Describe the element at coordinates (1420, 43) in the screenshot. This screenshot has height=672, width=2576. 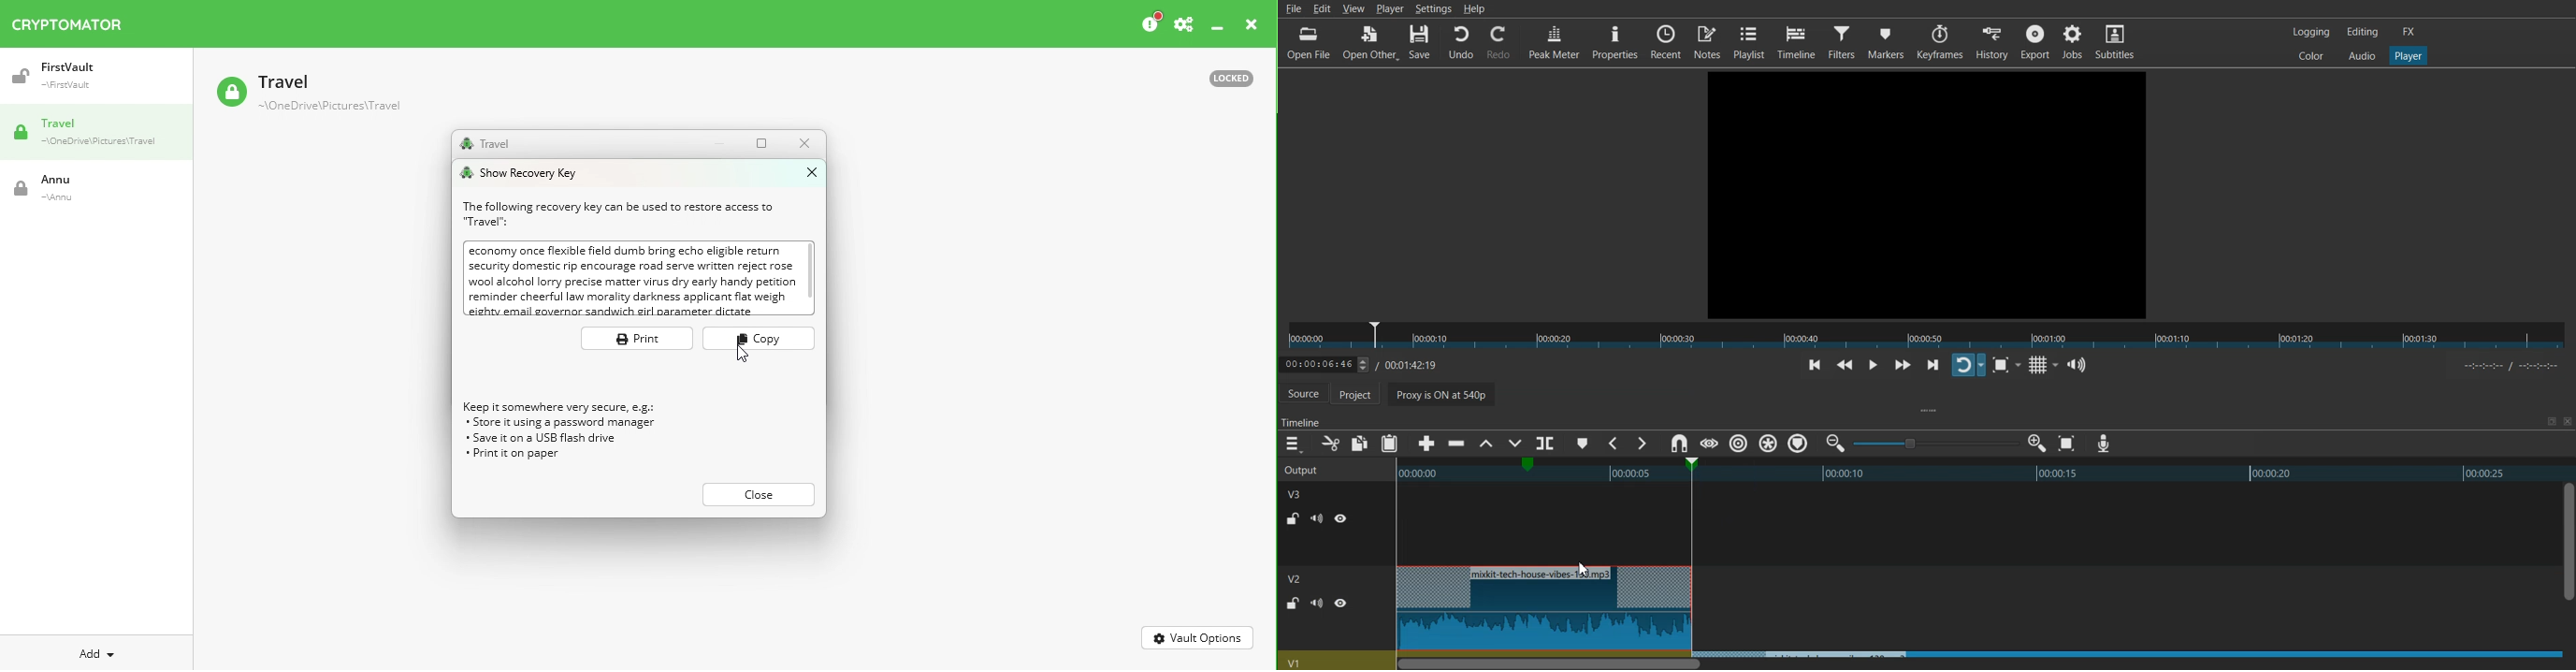
I see `Save` at that location.